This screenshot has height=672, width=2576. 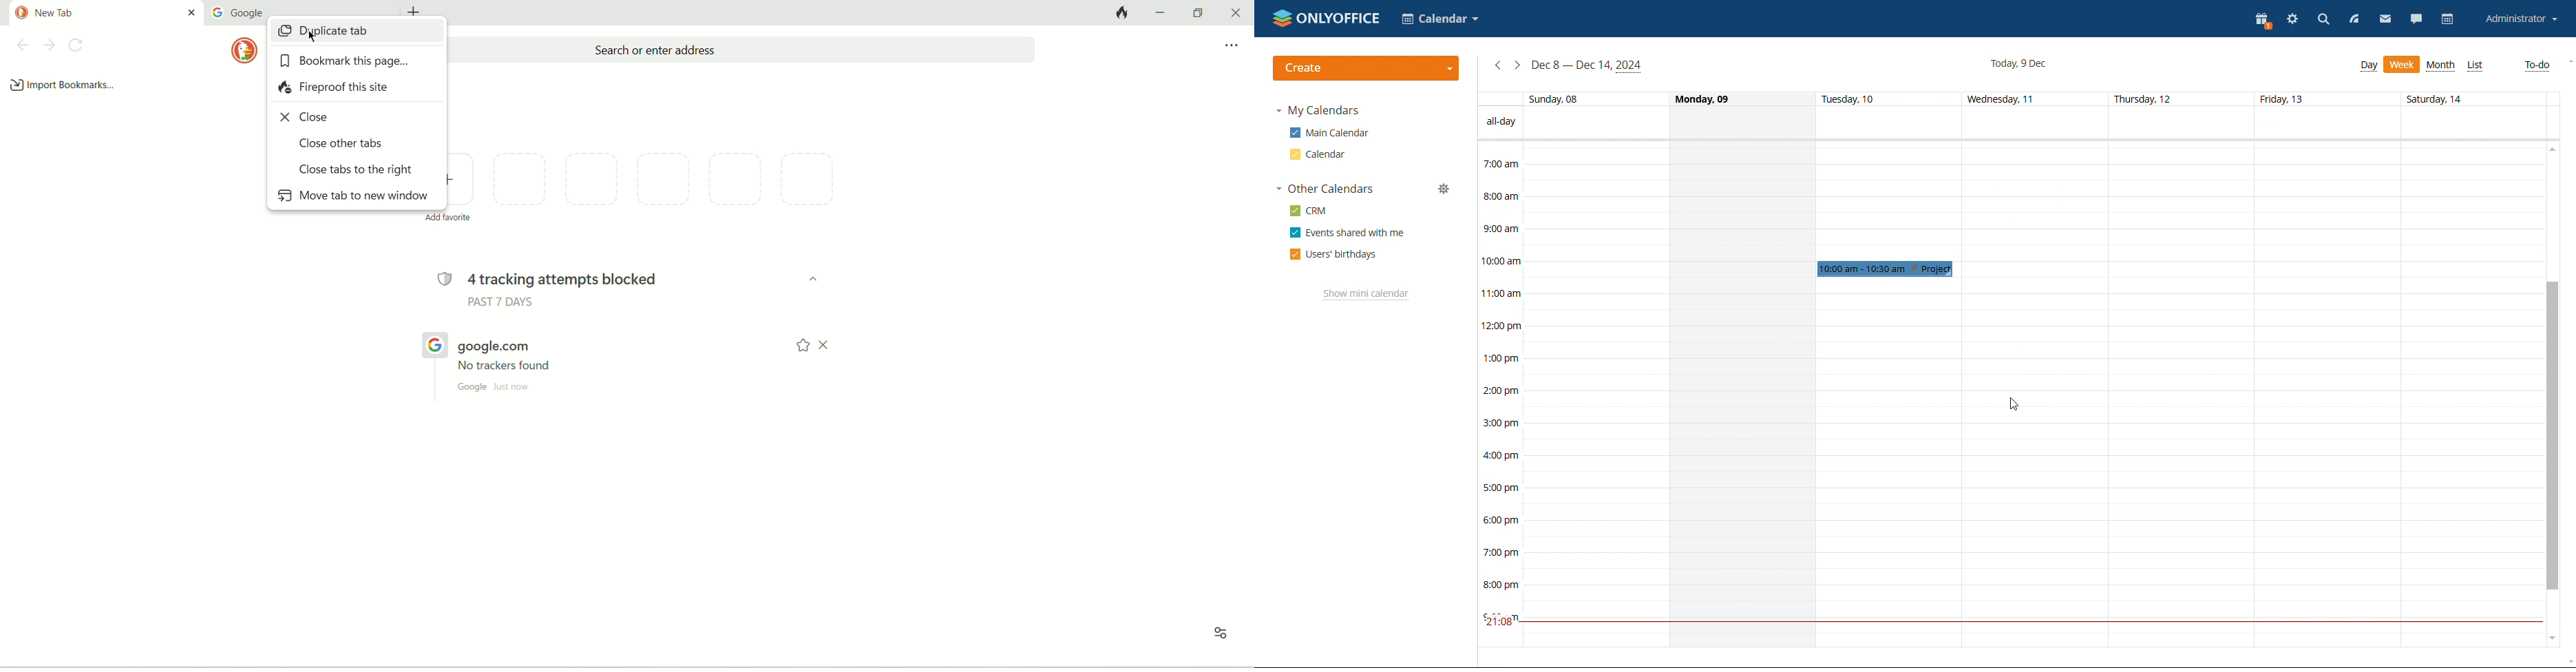 What do you see at coordinates (472, 388) in the screenshot?
I see `google` at bounding box center [472, 388].